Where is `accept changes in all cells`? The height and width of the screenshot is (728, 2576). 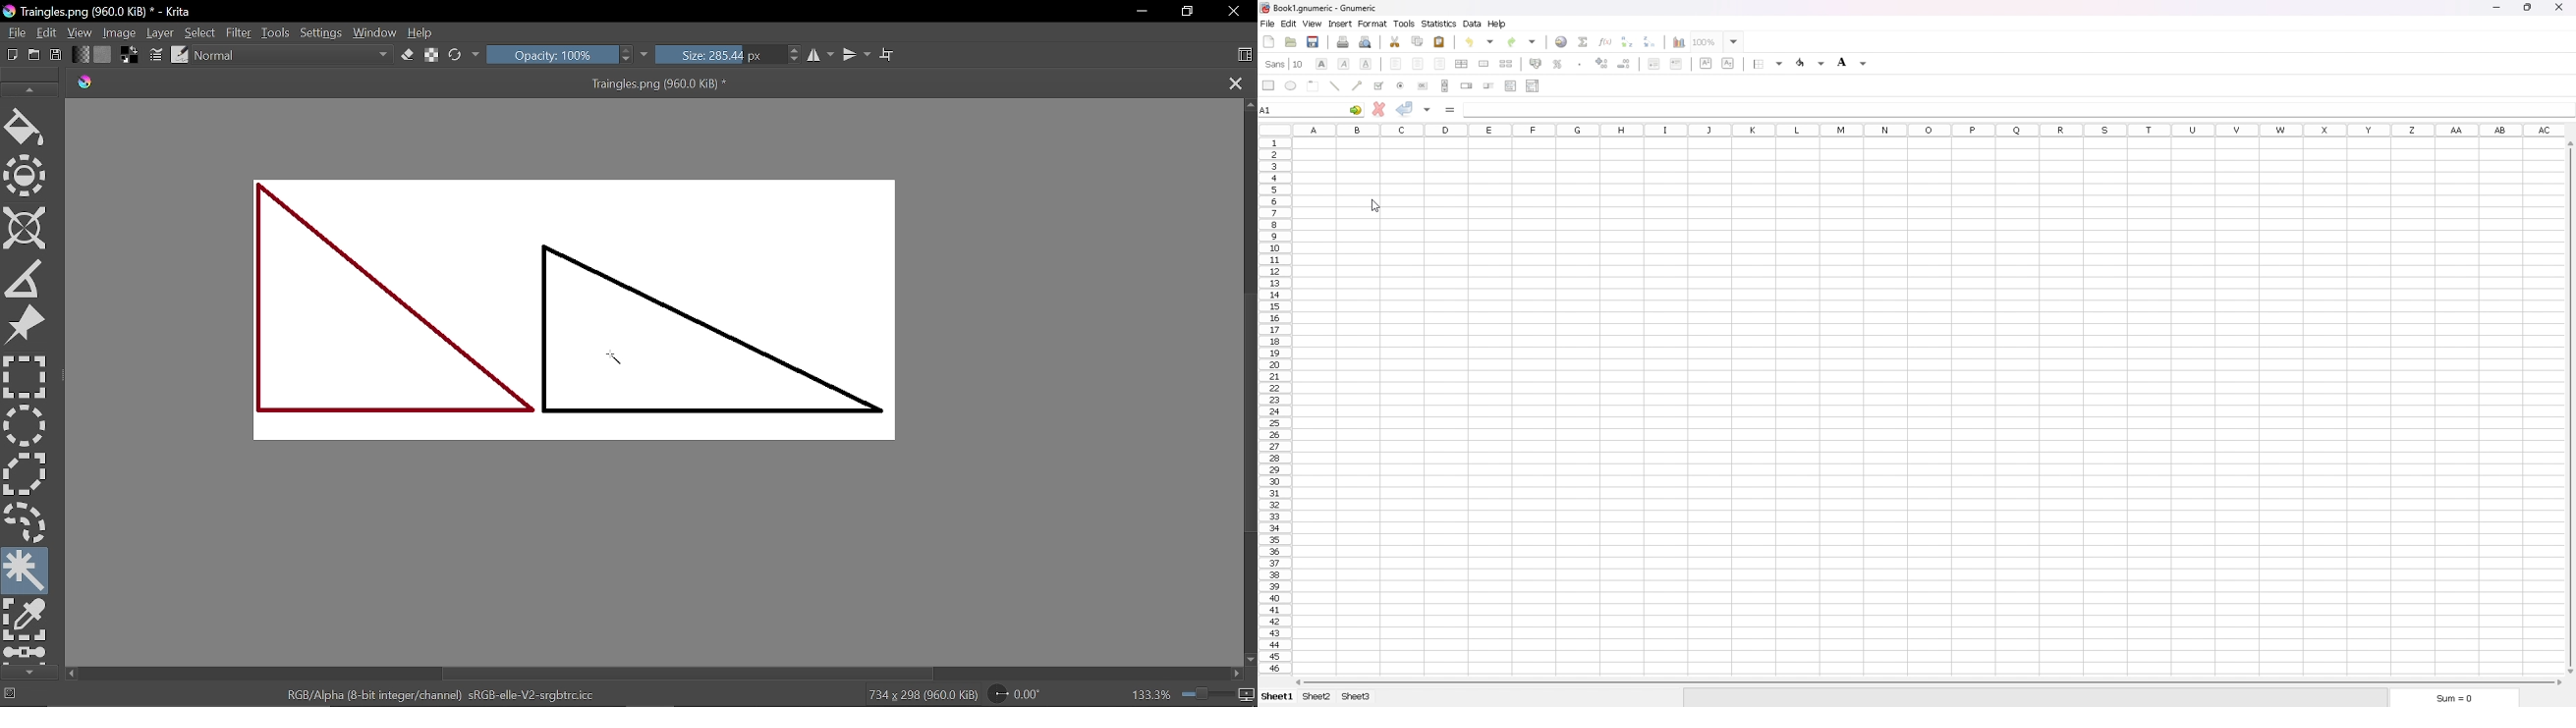
accept changes in all cells is located at coordinates (1429, 110).